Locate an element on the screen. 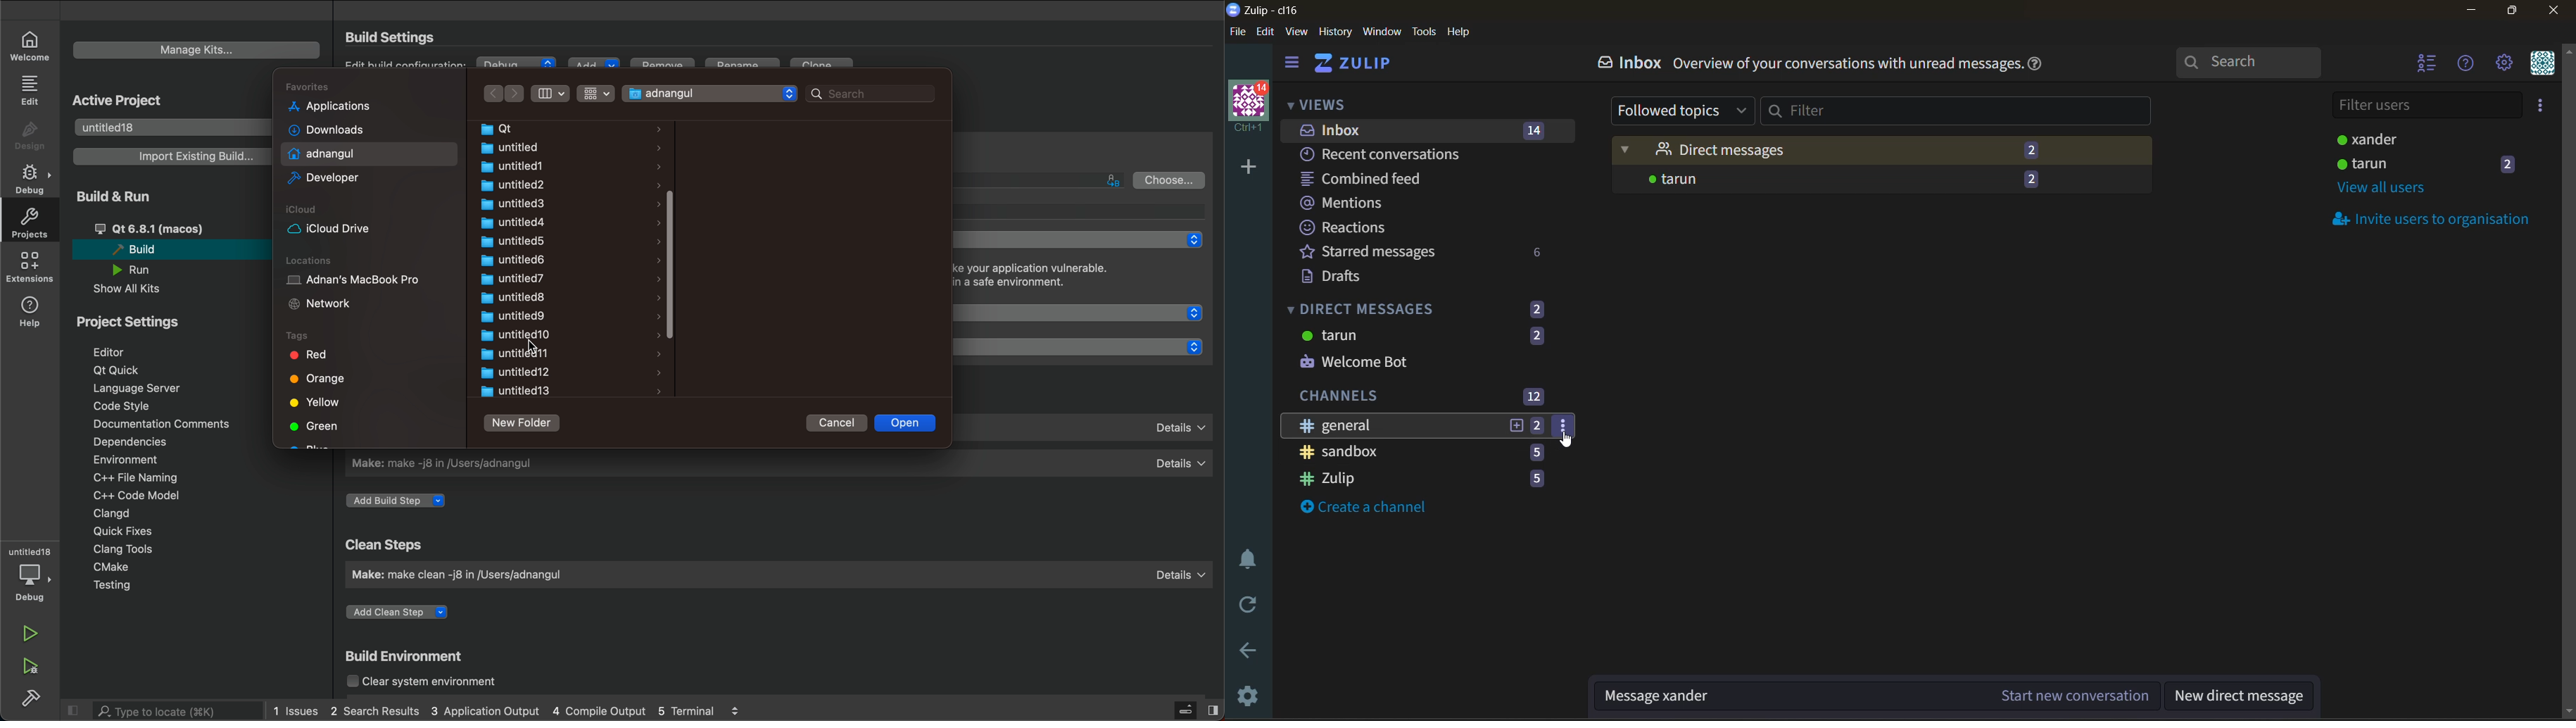 The height and width of the screenshot is (728, 2576). minimize is located at coordinates (2471, 13).